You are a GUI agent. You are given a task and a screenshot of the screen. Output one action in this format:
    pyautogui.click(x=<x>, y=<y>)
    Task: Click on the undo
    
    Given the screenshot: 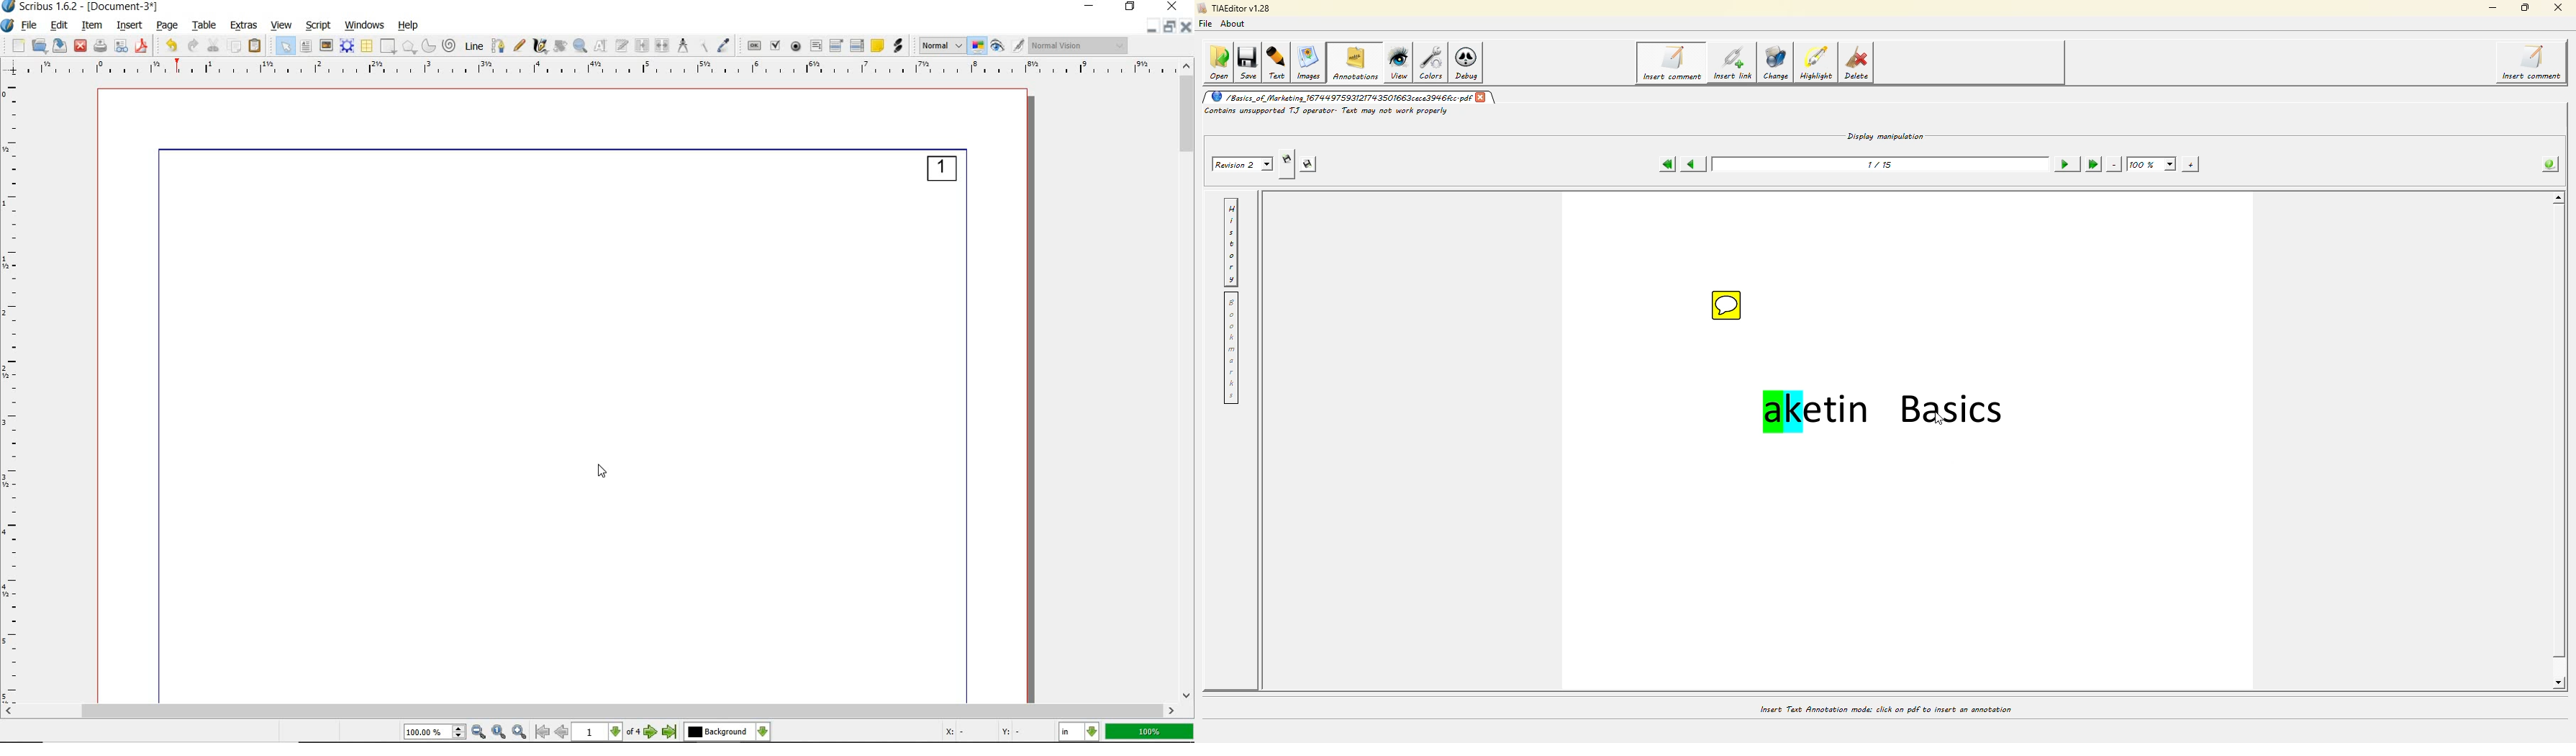 What is the action you would take?
    pyautogui.click(x=169, y=46)
    